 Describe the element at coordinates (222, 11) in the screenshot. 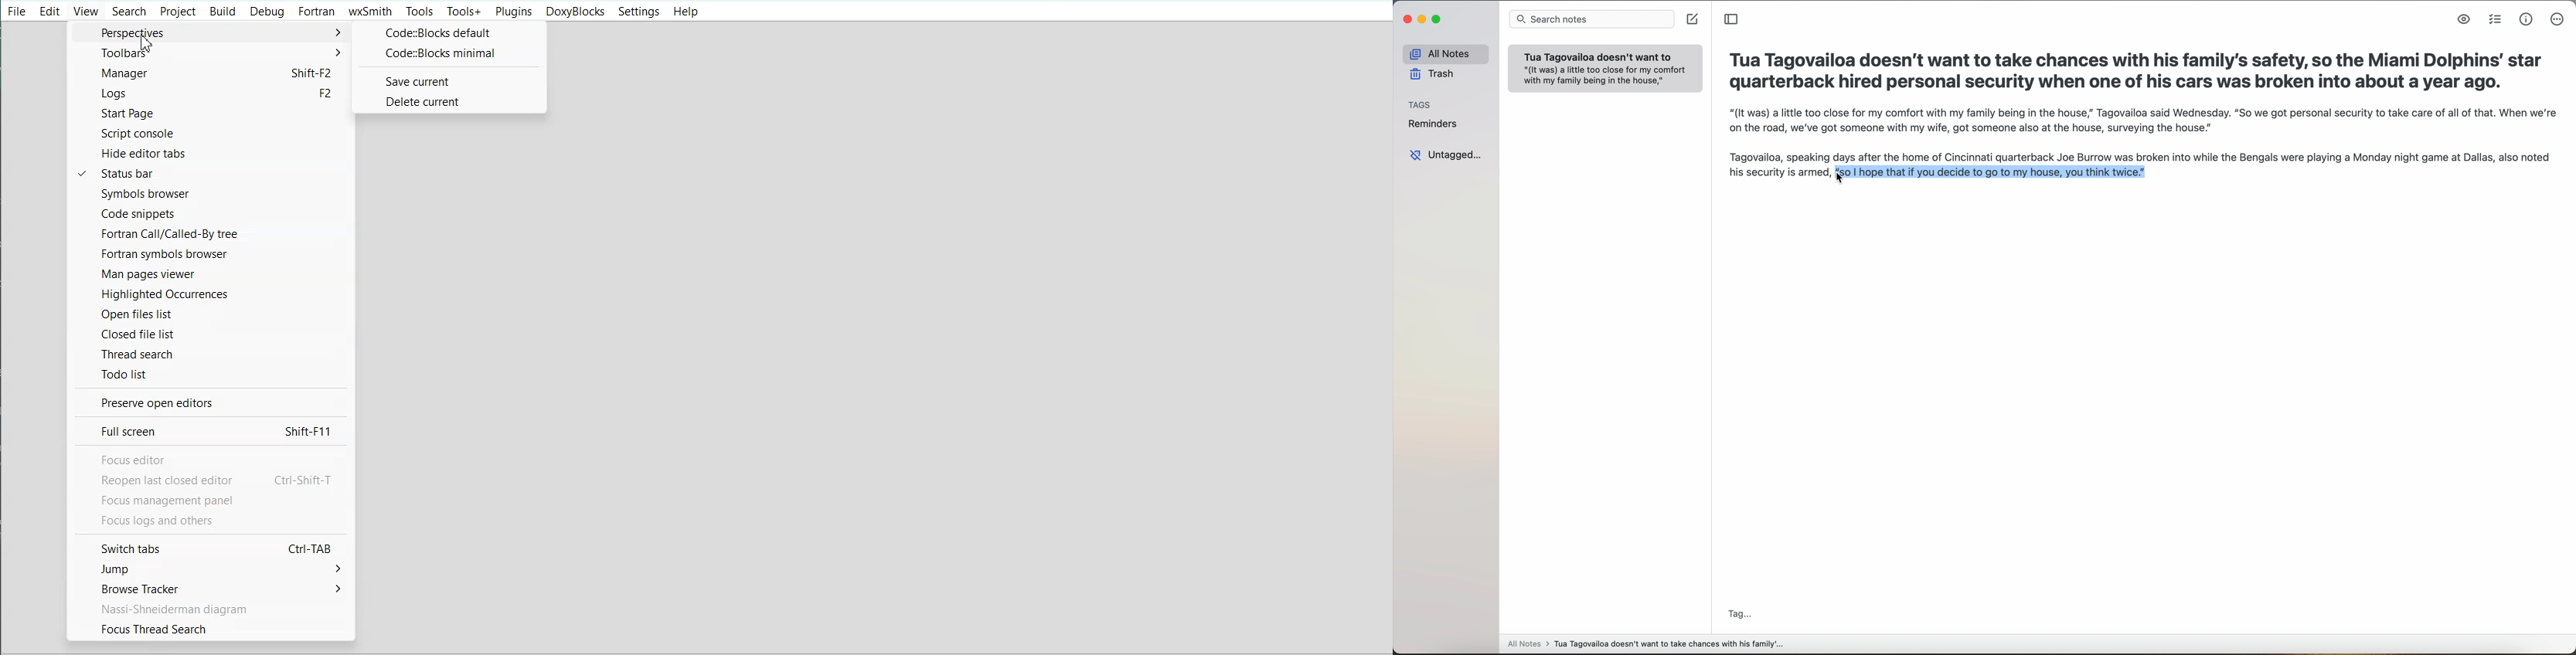

I see `Build` at that location.